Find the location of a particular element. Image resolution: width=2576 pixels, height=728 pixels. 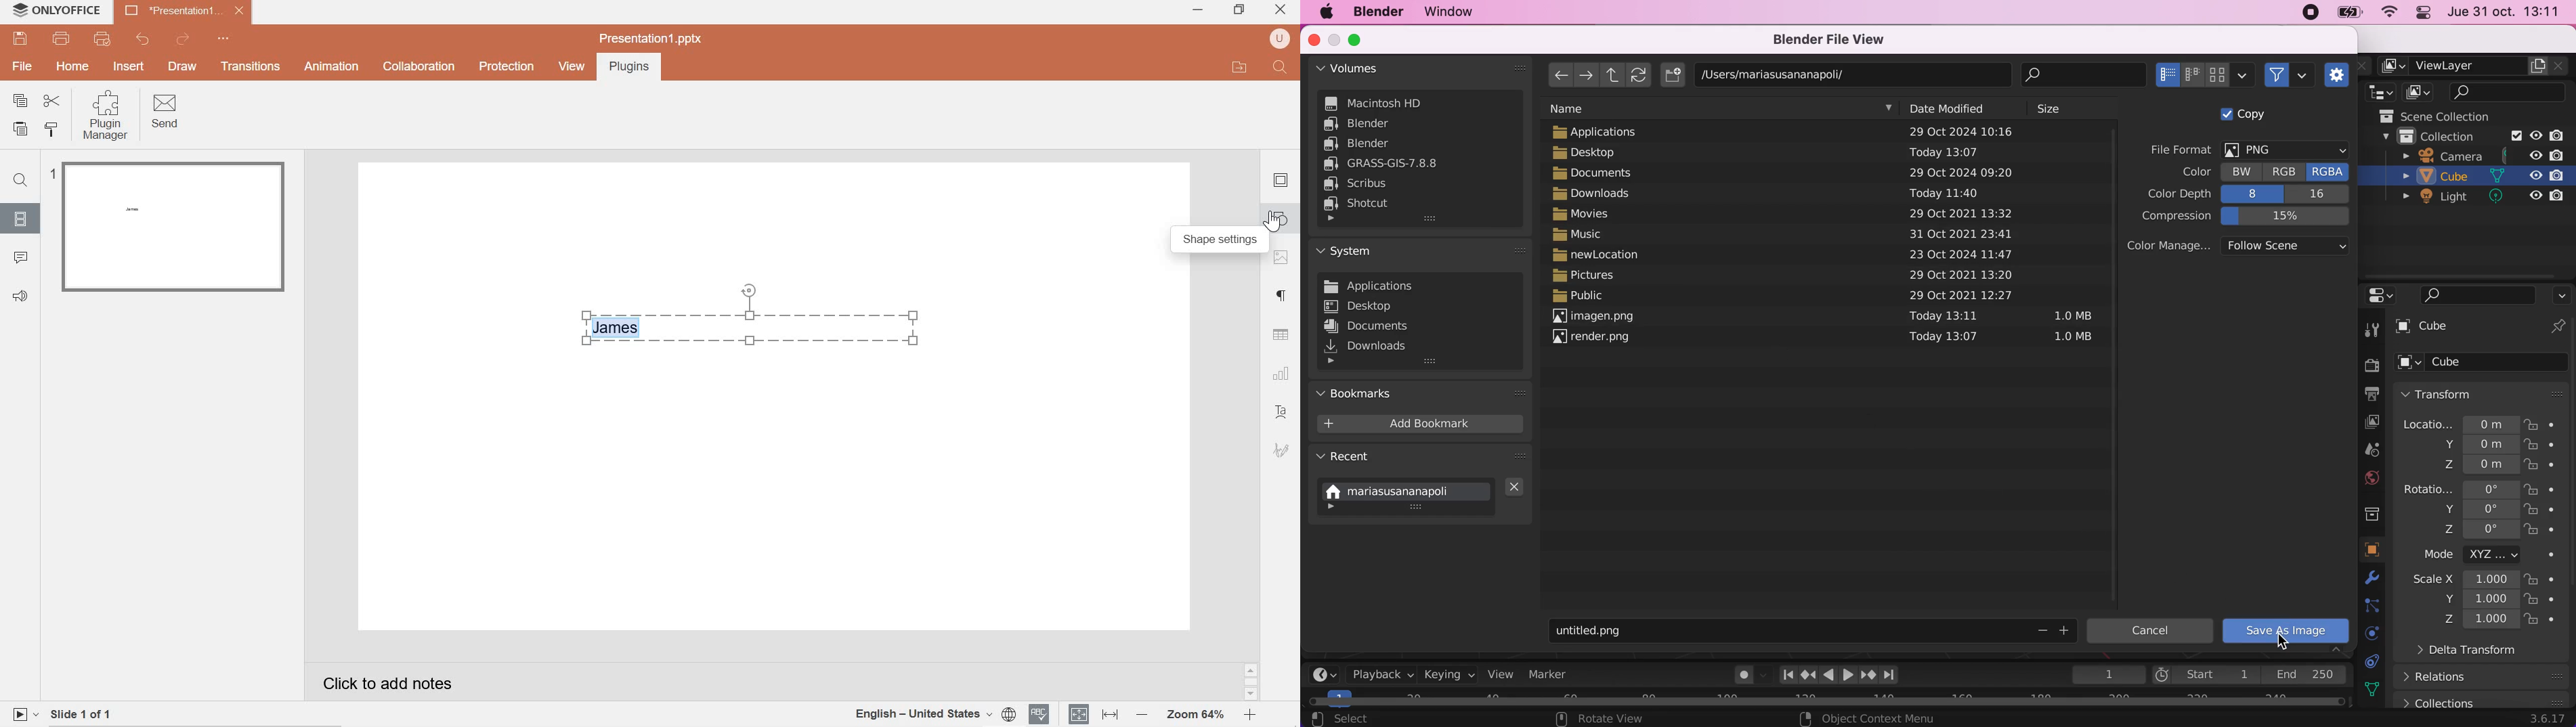

compression is located at coordinates (2237, 217).